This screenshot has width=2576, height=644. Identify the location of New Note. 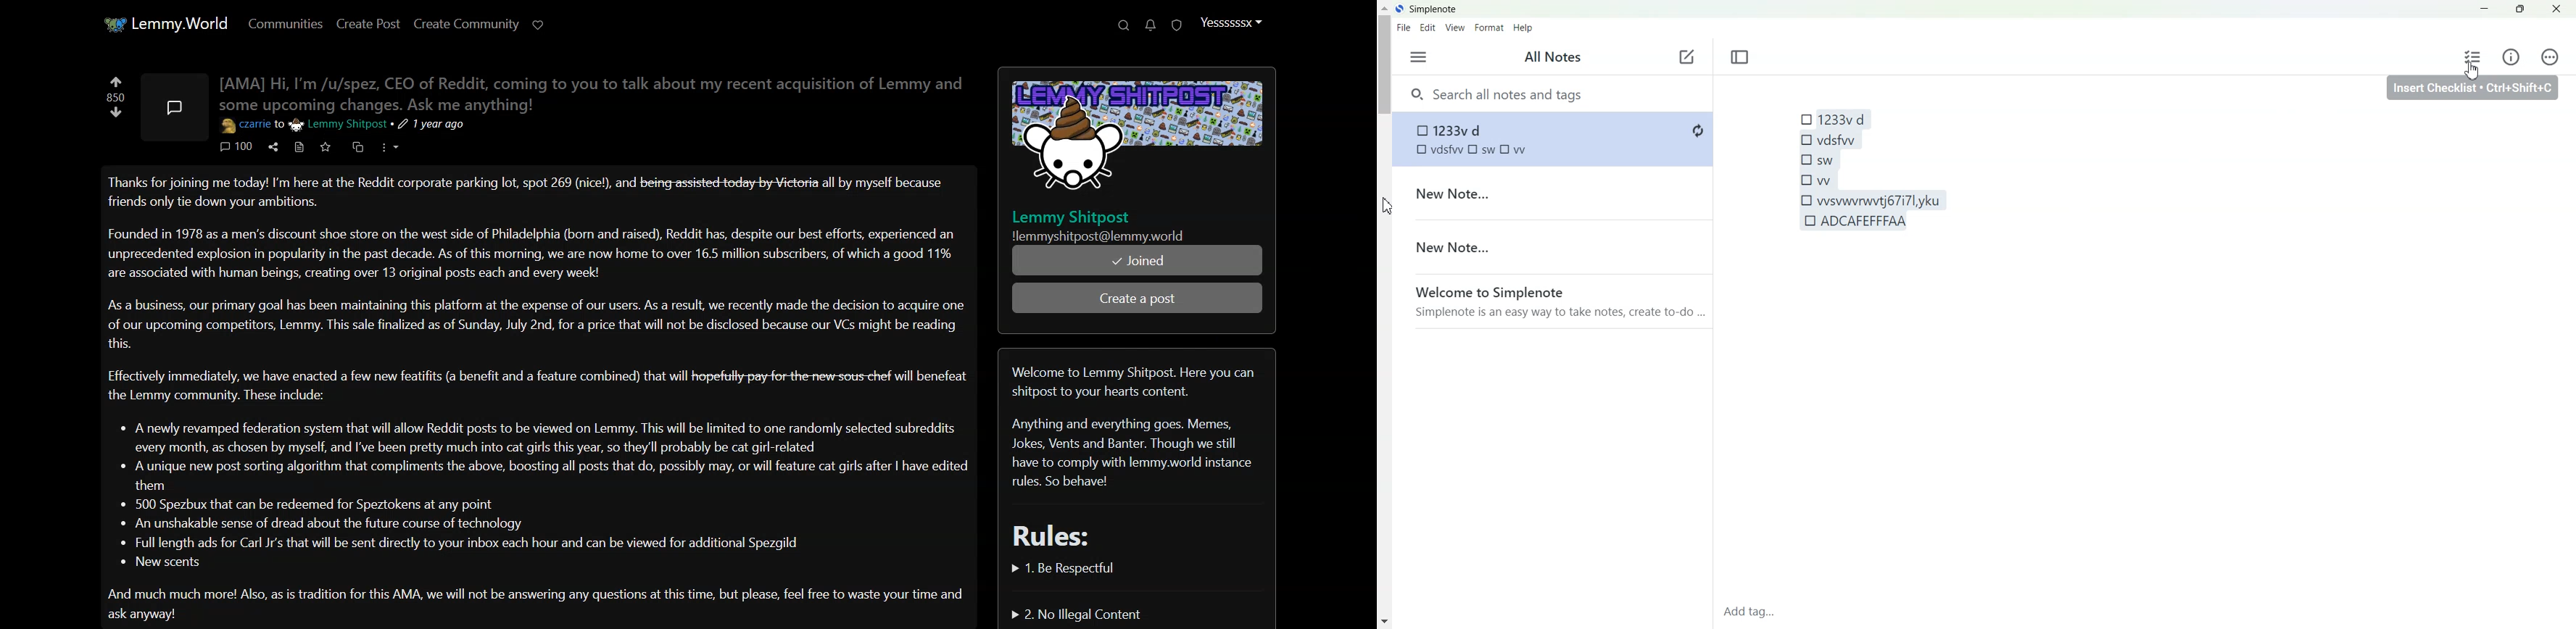
(1552, 247).